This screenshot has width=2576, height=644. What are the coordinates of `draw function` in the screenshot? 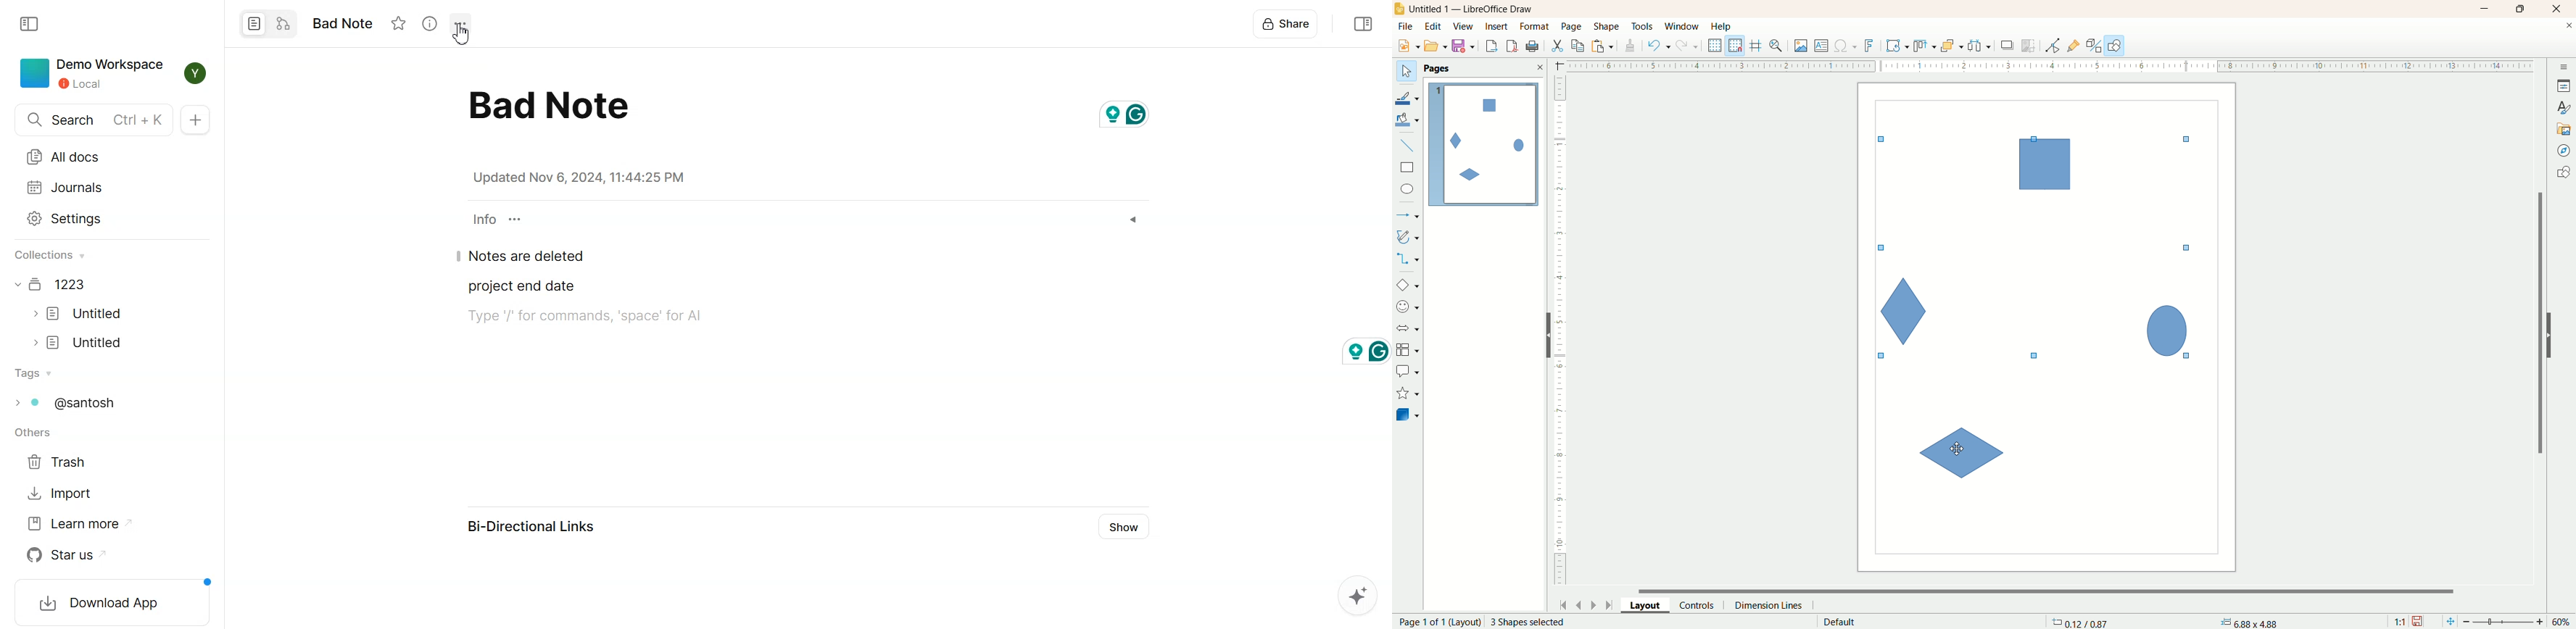 It's located at (2115, 45).